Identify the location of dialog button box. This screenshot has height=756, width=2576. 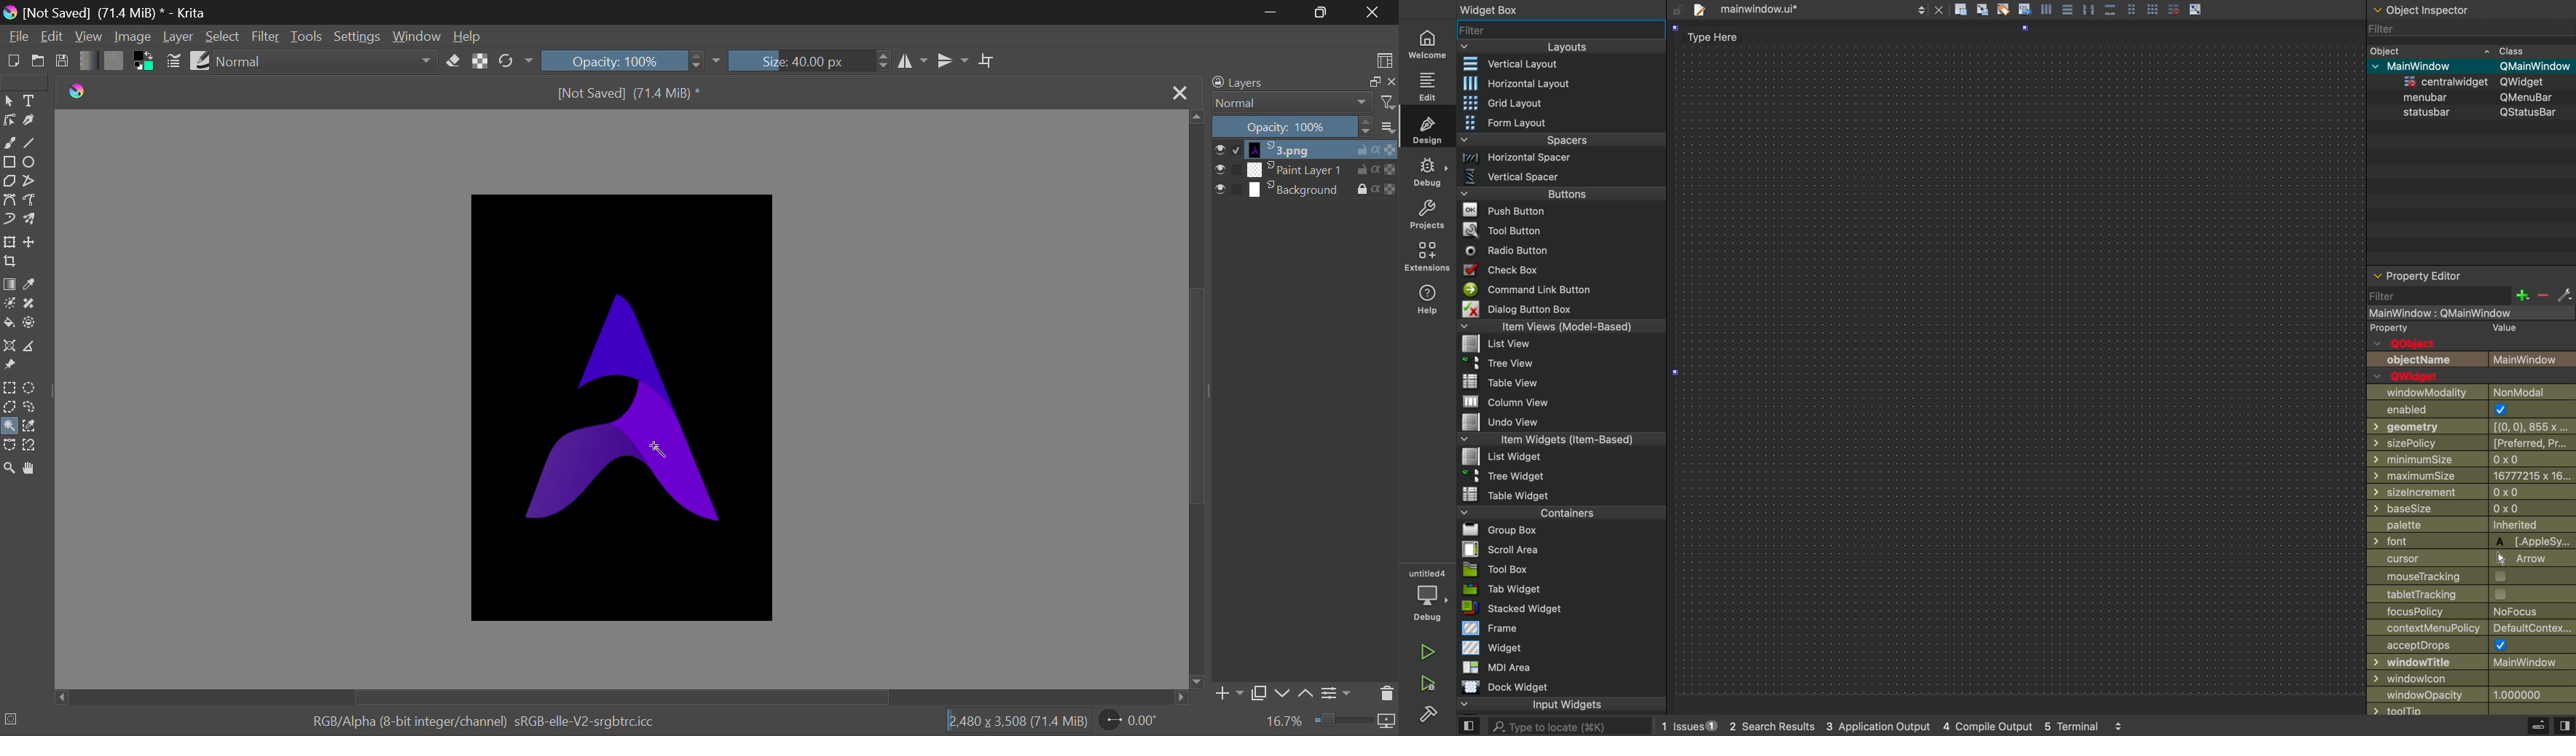
(1560, 309).